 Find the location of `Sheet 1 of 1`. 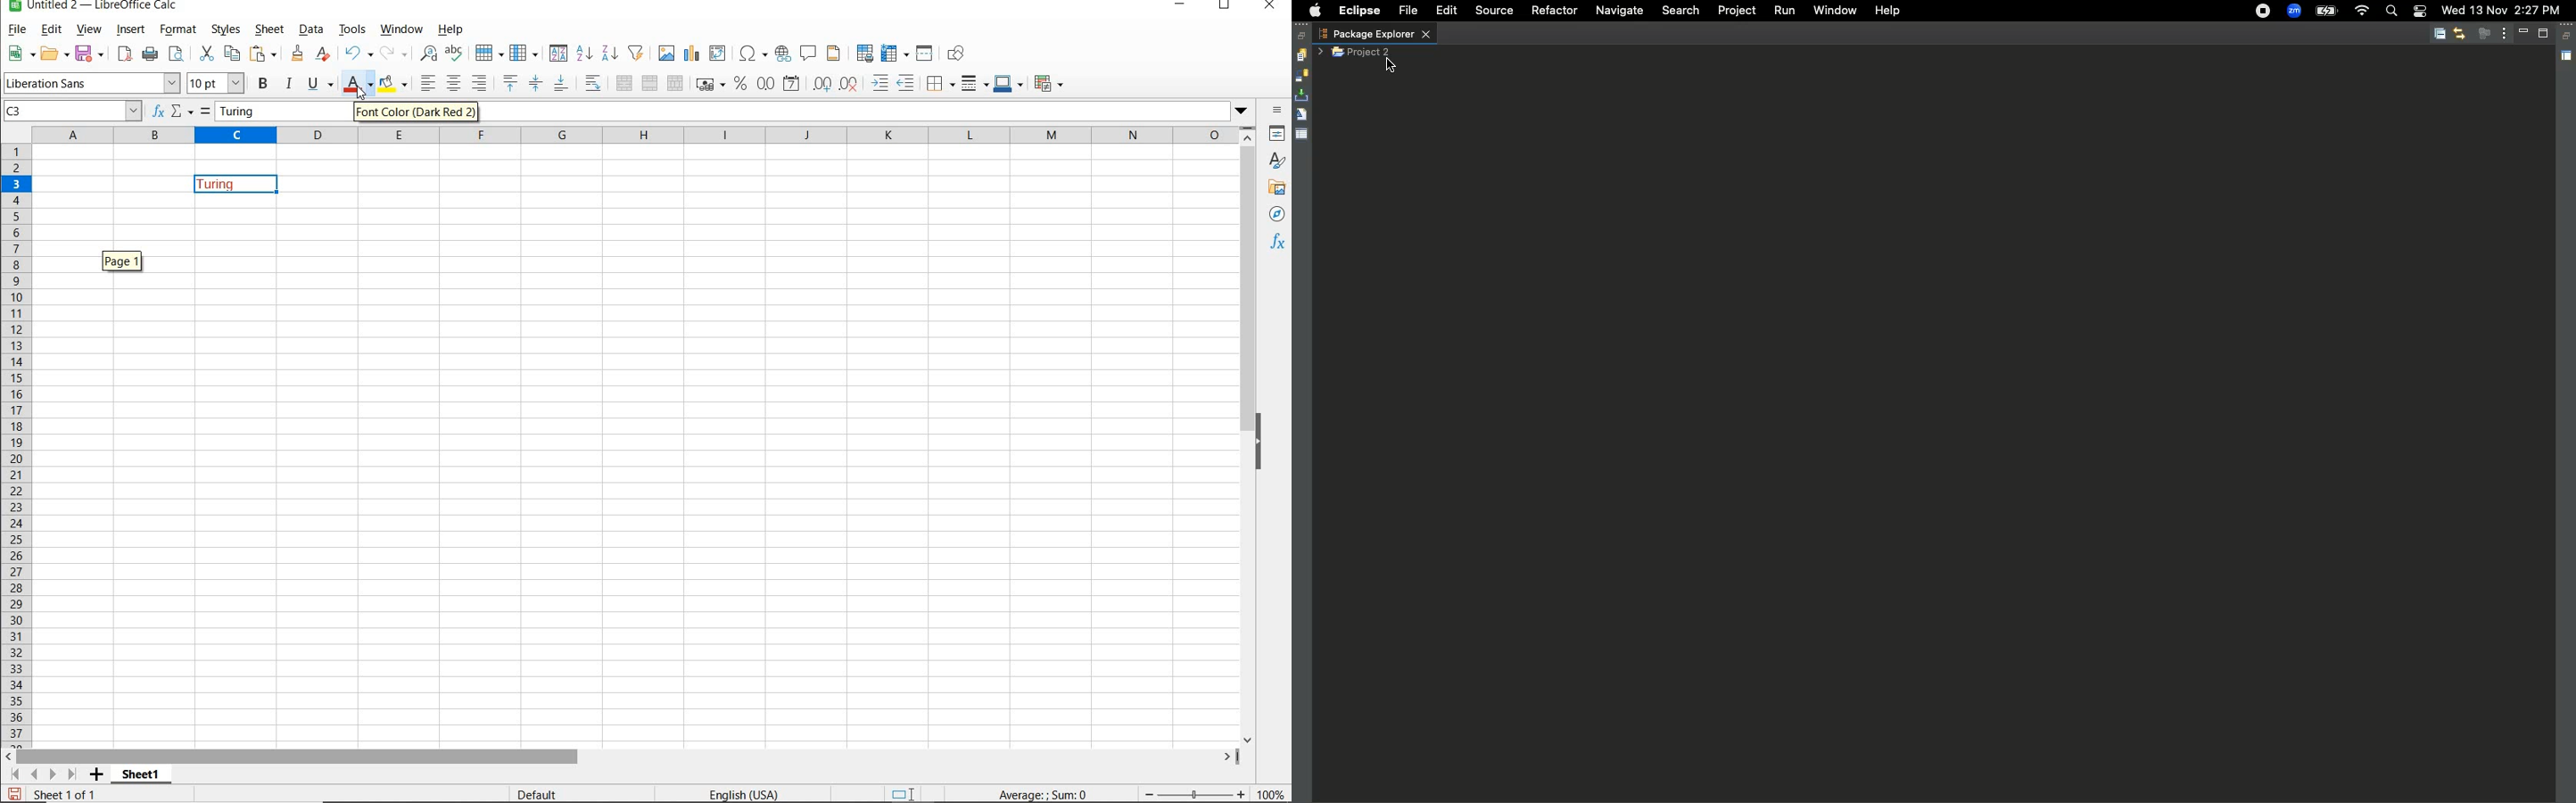

Sheet 1 of 1 is located at coordinates (72, 794).